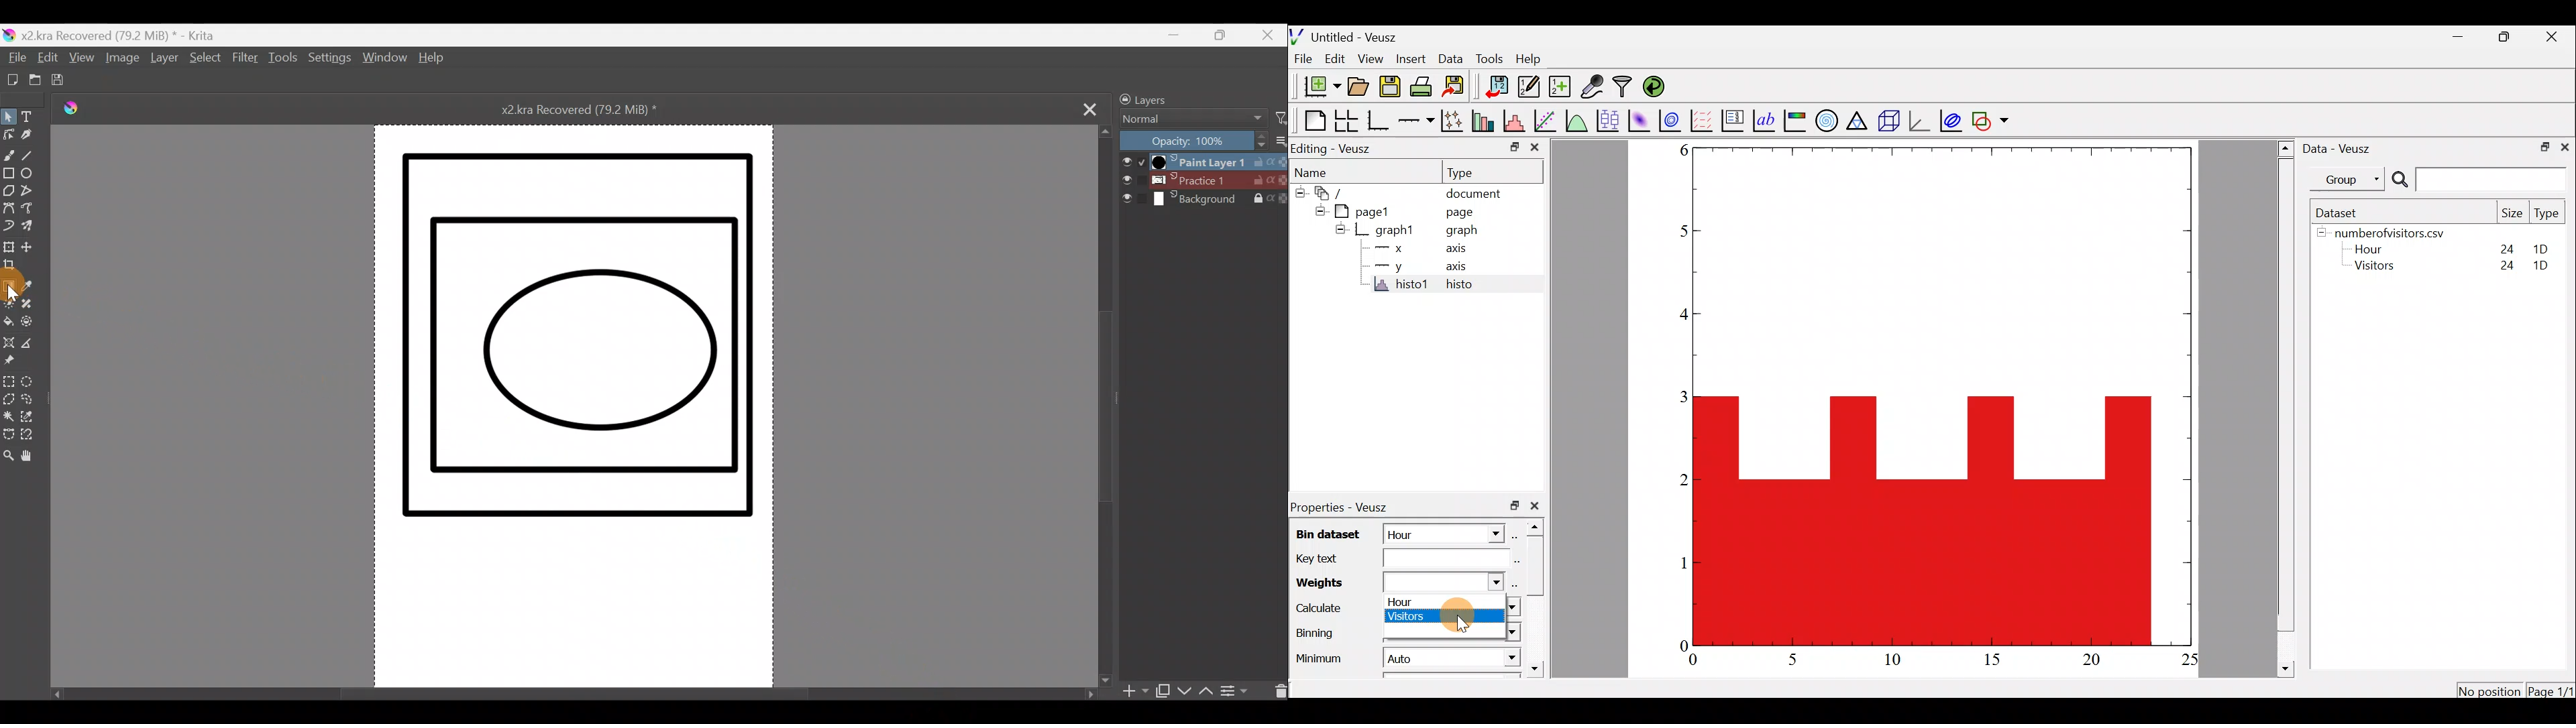 The image size is (2576, 728). Describe the element at coordinates (29, 440) in the screenshot. I see `Magnetic curve selection tool` at that location.